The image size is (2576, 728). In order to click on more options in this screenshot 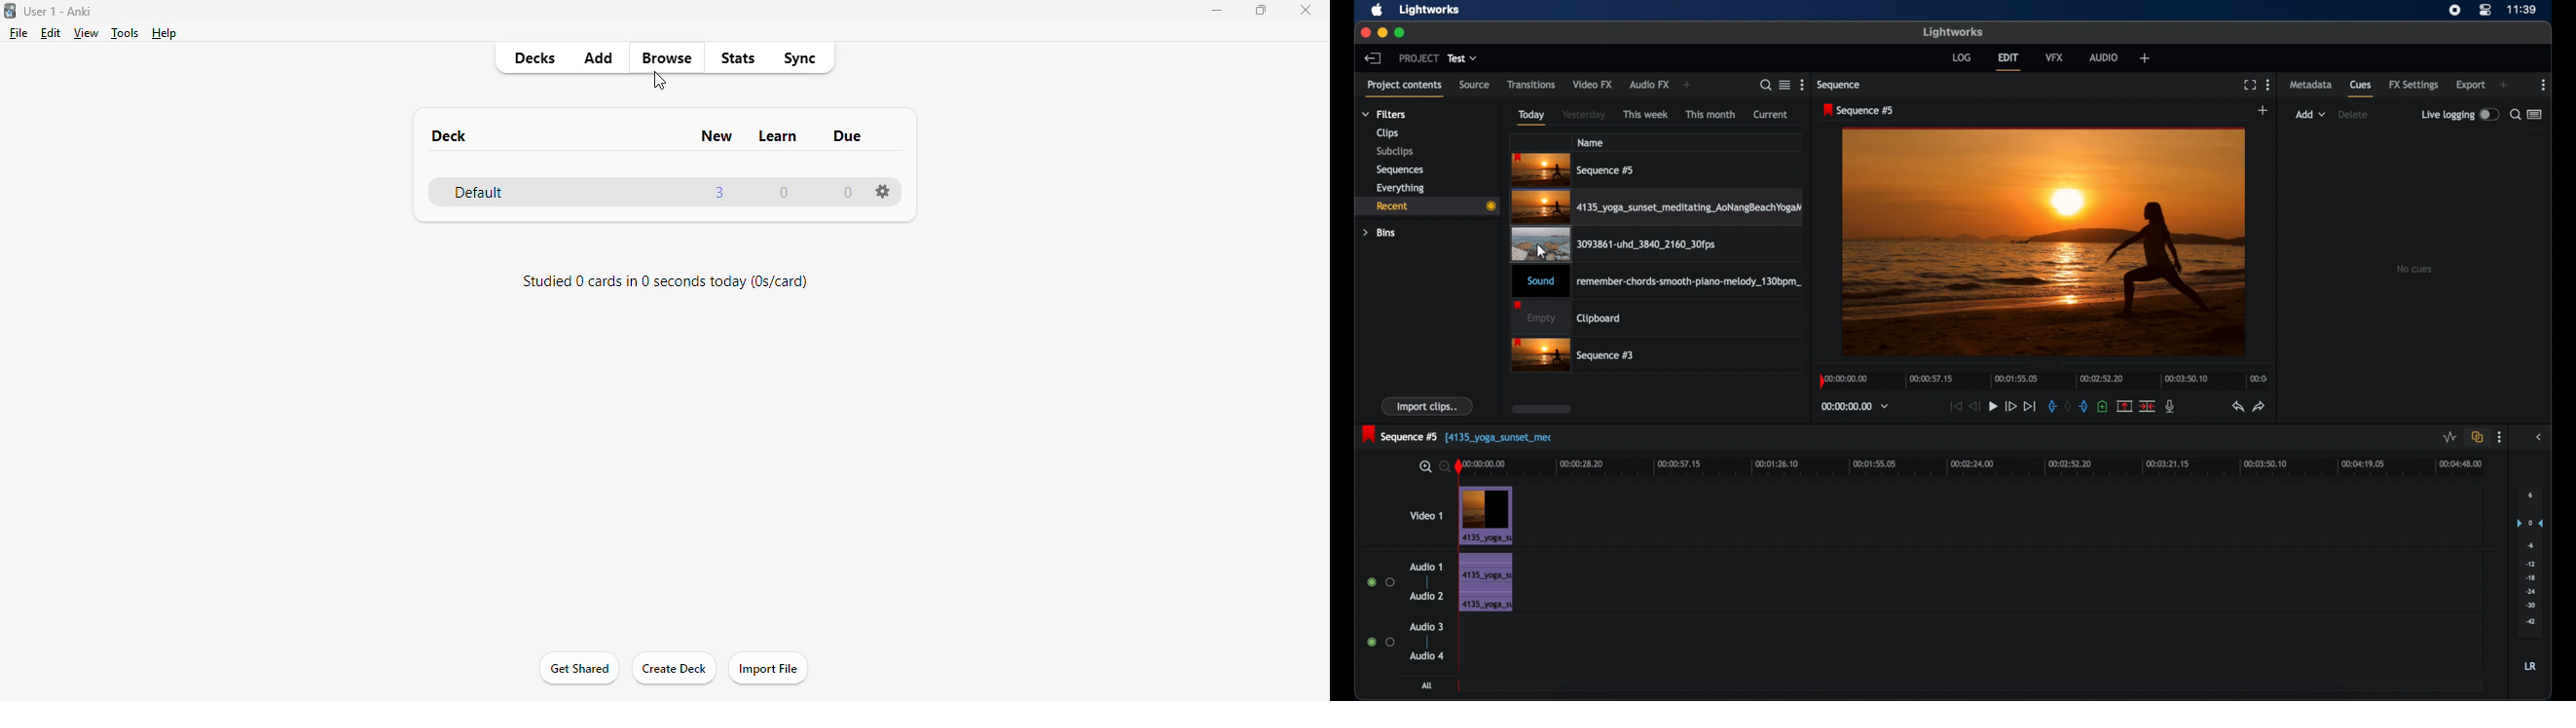, I will do `click(2499, 438)`.